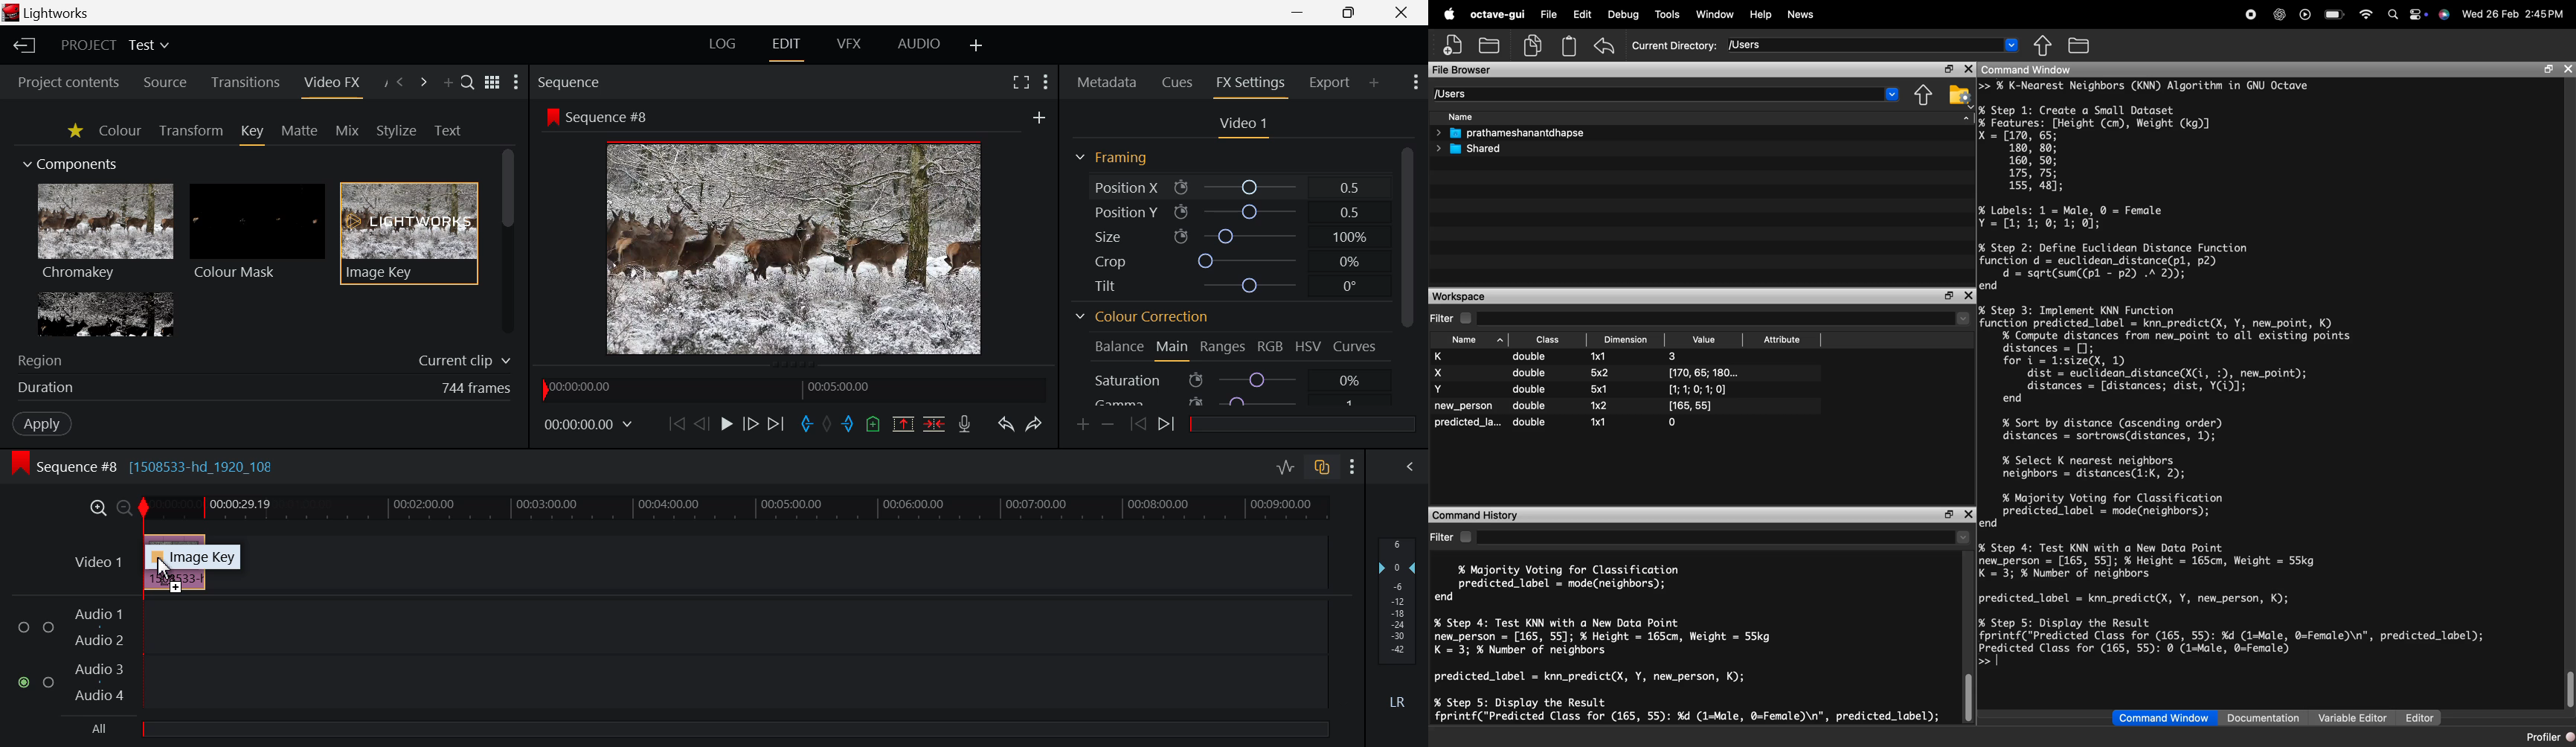 Image resolution: width=2576 pixels, height=756 pixels. What do you see at coordinates (1196, 379) in the screenshot?
I see `icon` at bounding box center [1196, 379].